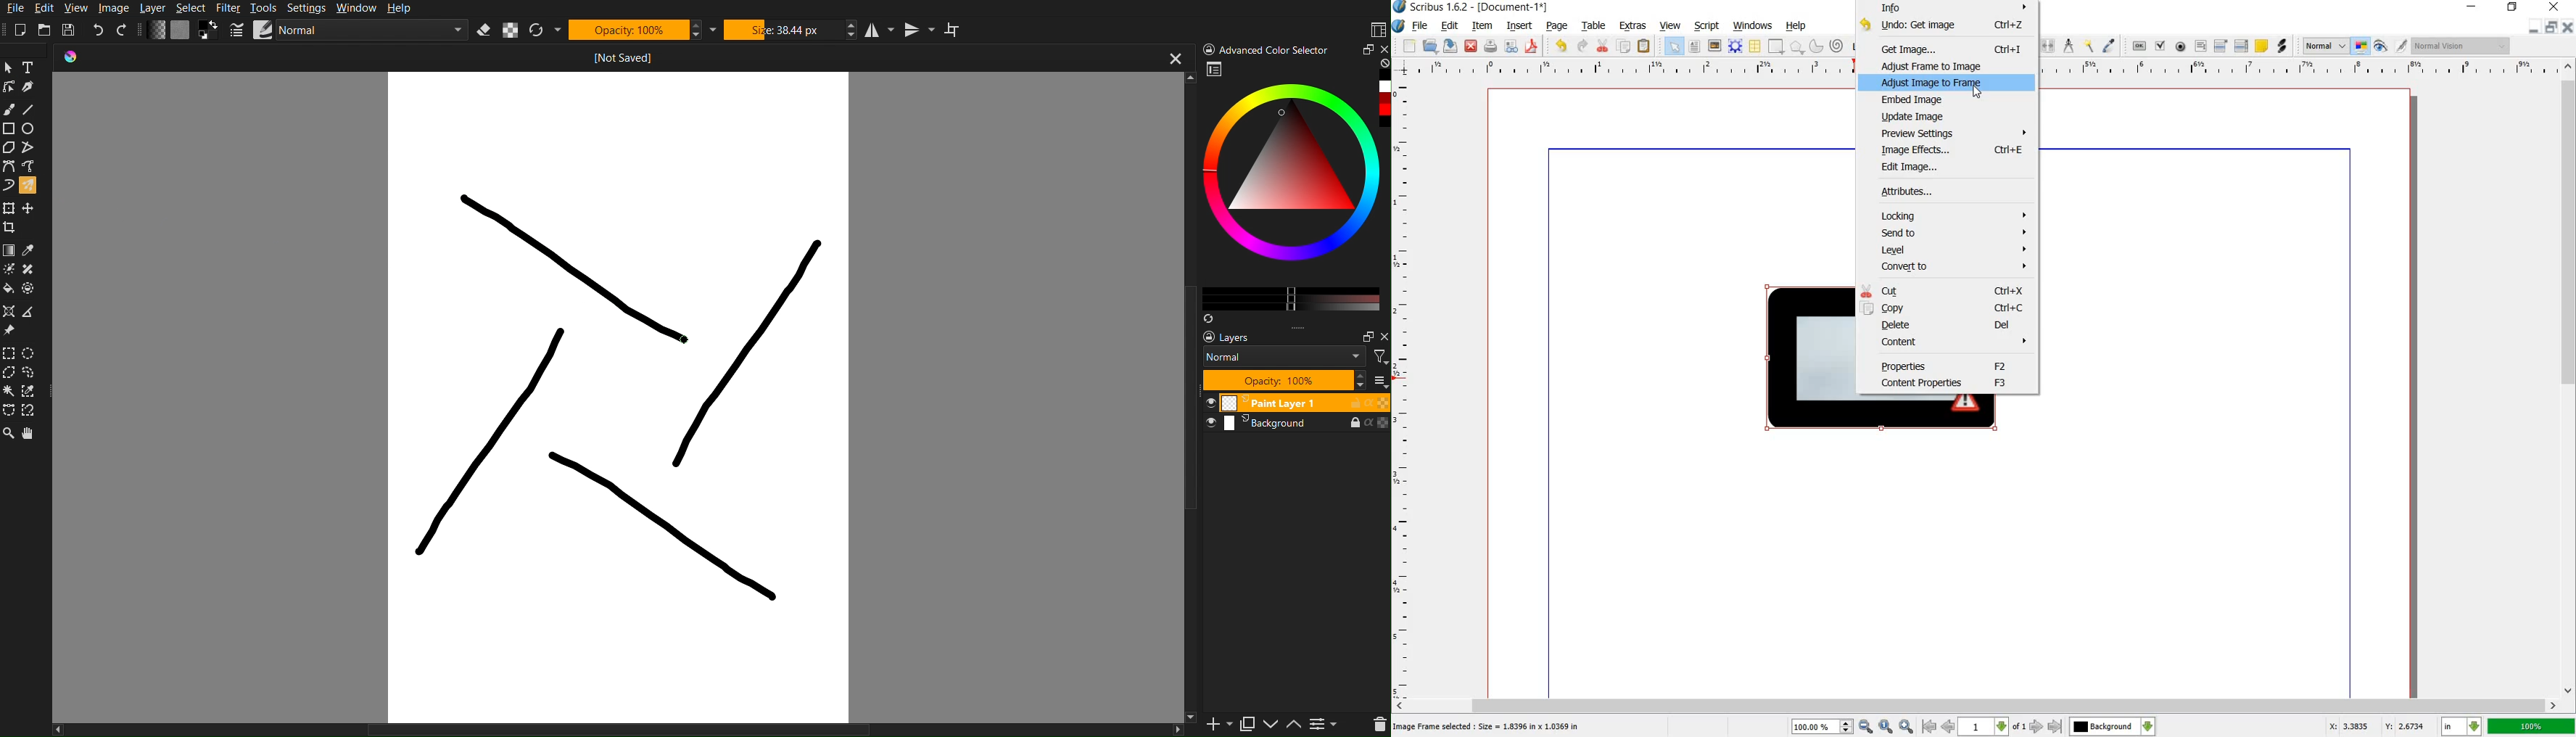  I want to click on Zoom, so click(9, 435).